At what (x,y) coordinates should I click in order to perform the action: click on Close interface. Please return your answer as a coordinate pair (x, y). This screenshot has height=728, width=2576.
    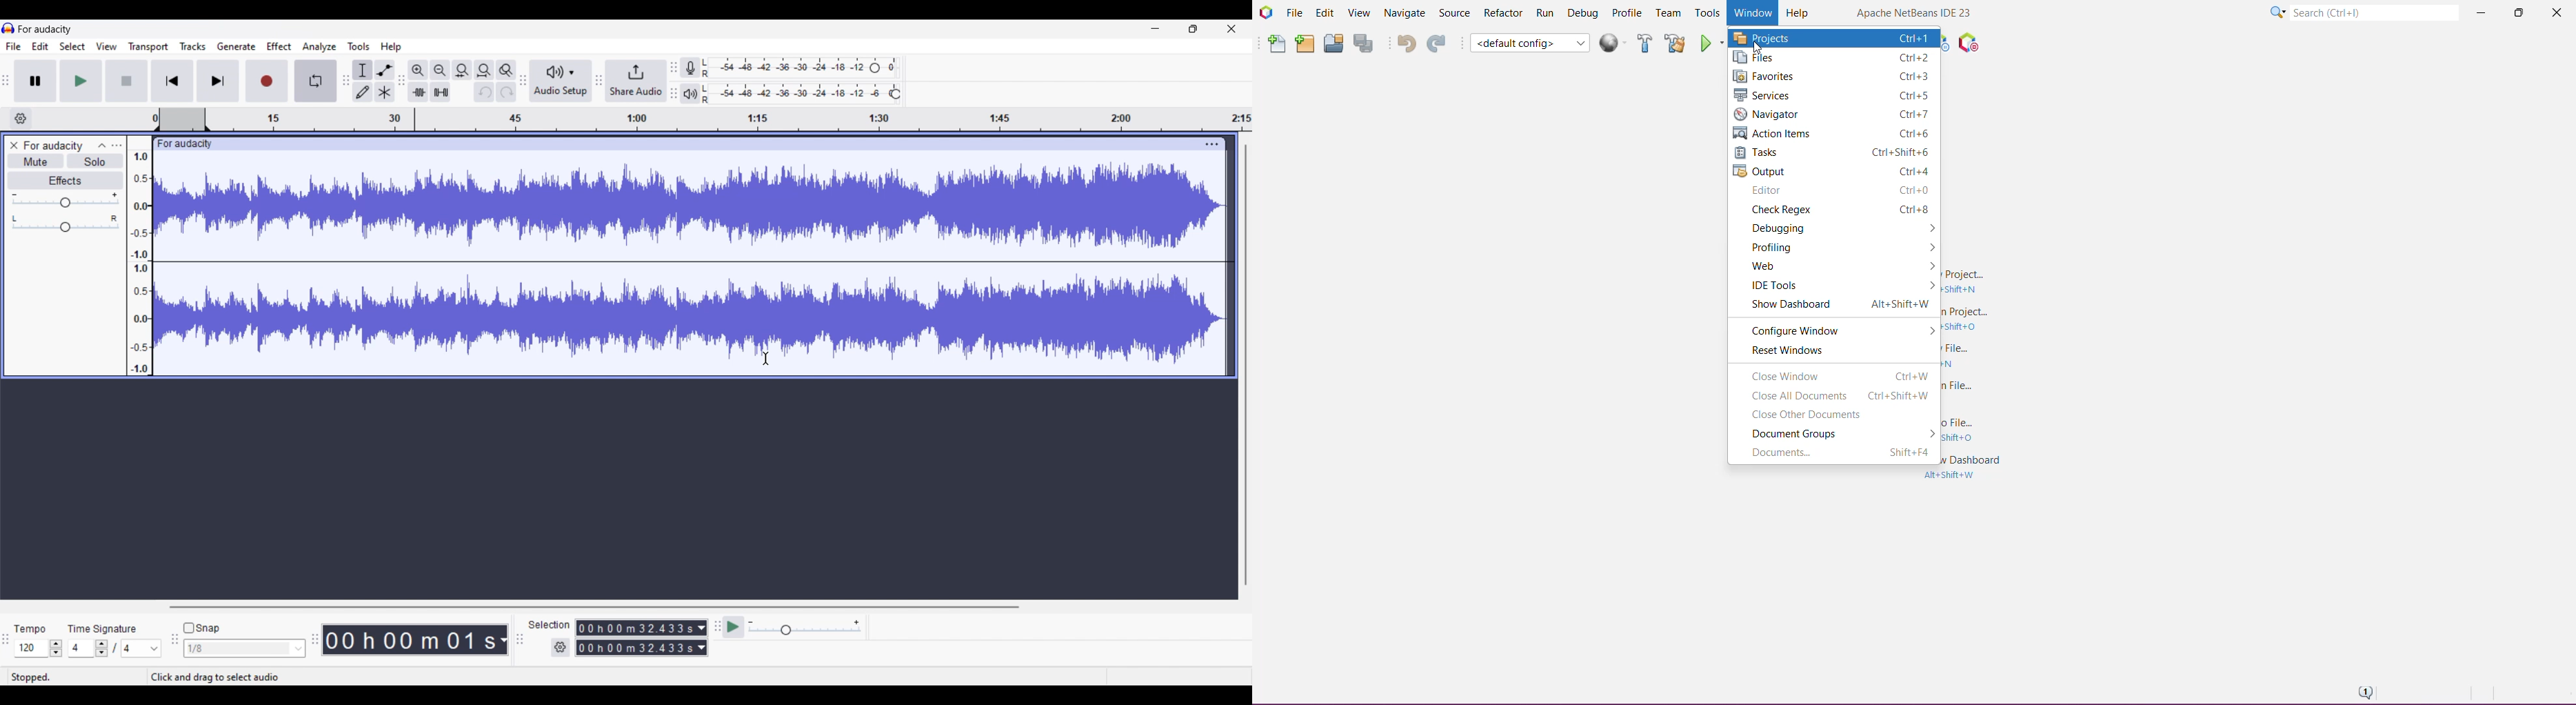
    Looking at the image, I should click on (1233, 29).